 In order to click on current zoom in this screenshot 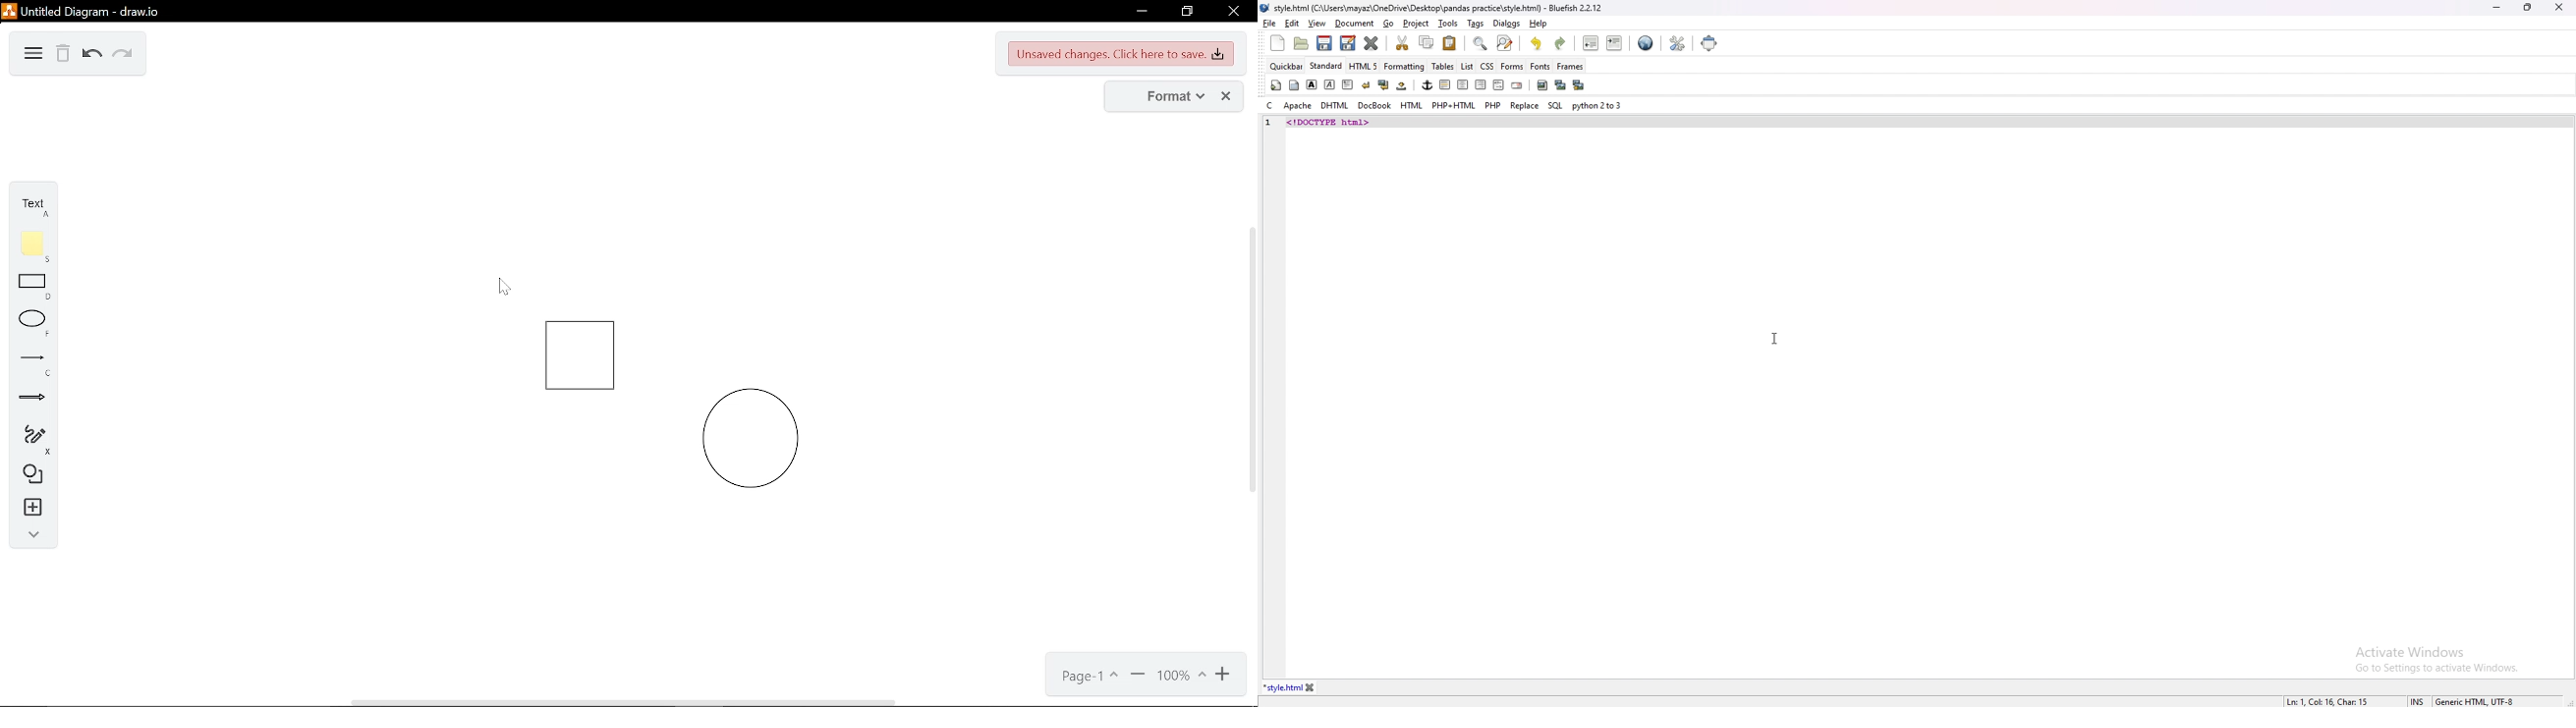, I will do `click(1182, 677)`.